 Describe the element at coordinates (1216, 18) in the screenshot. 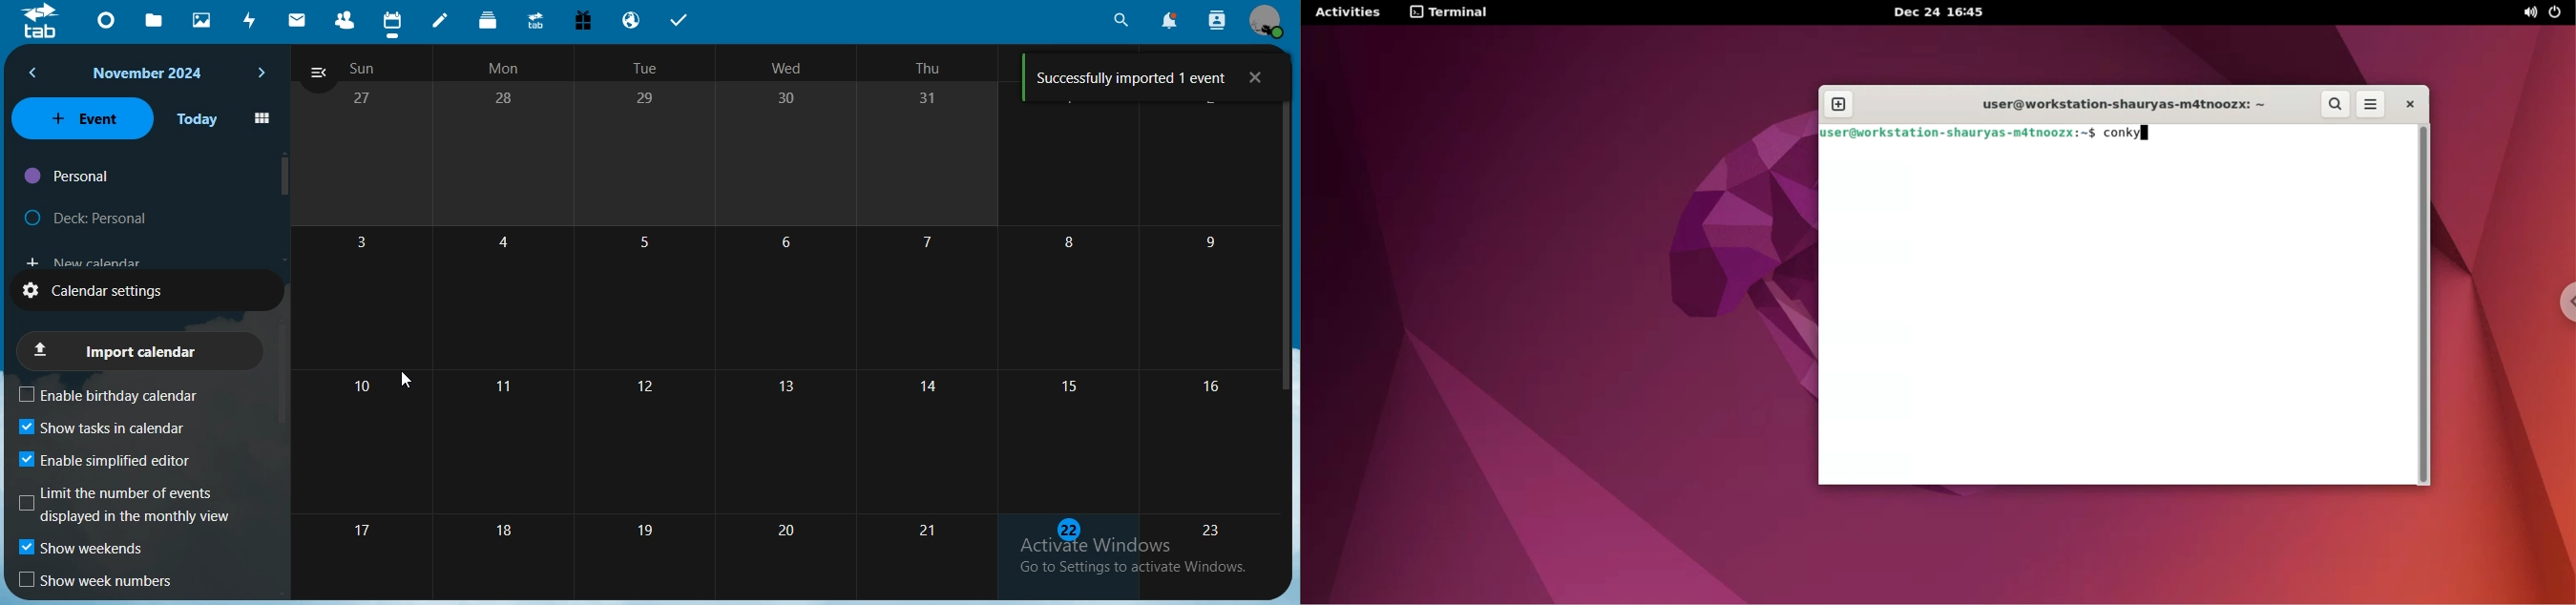

I see `search contact` at that location.